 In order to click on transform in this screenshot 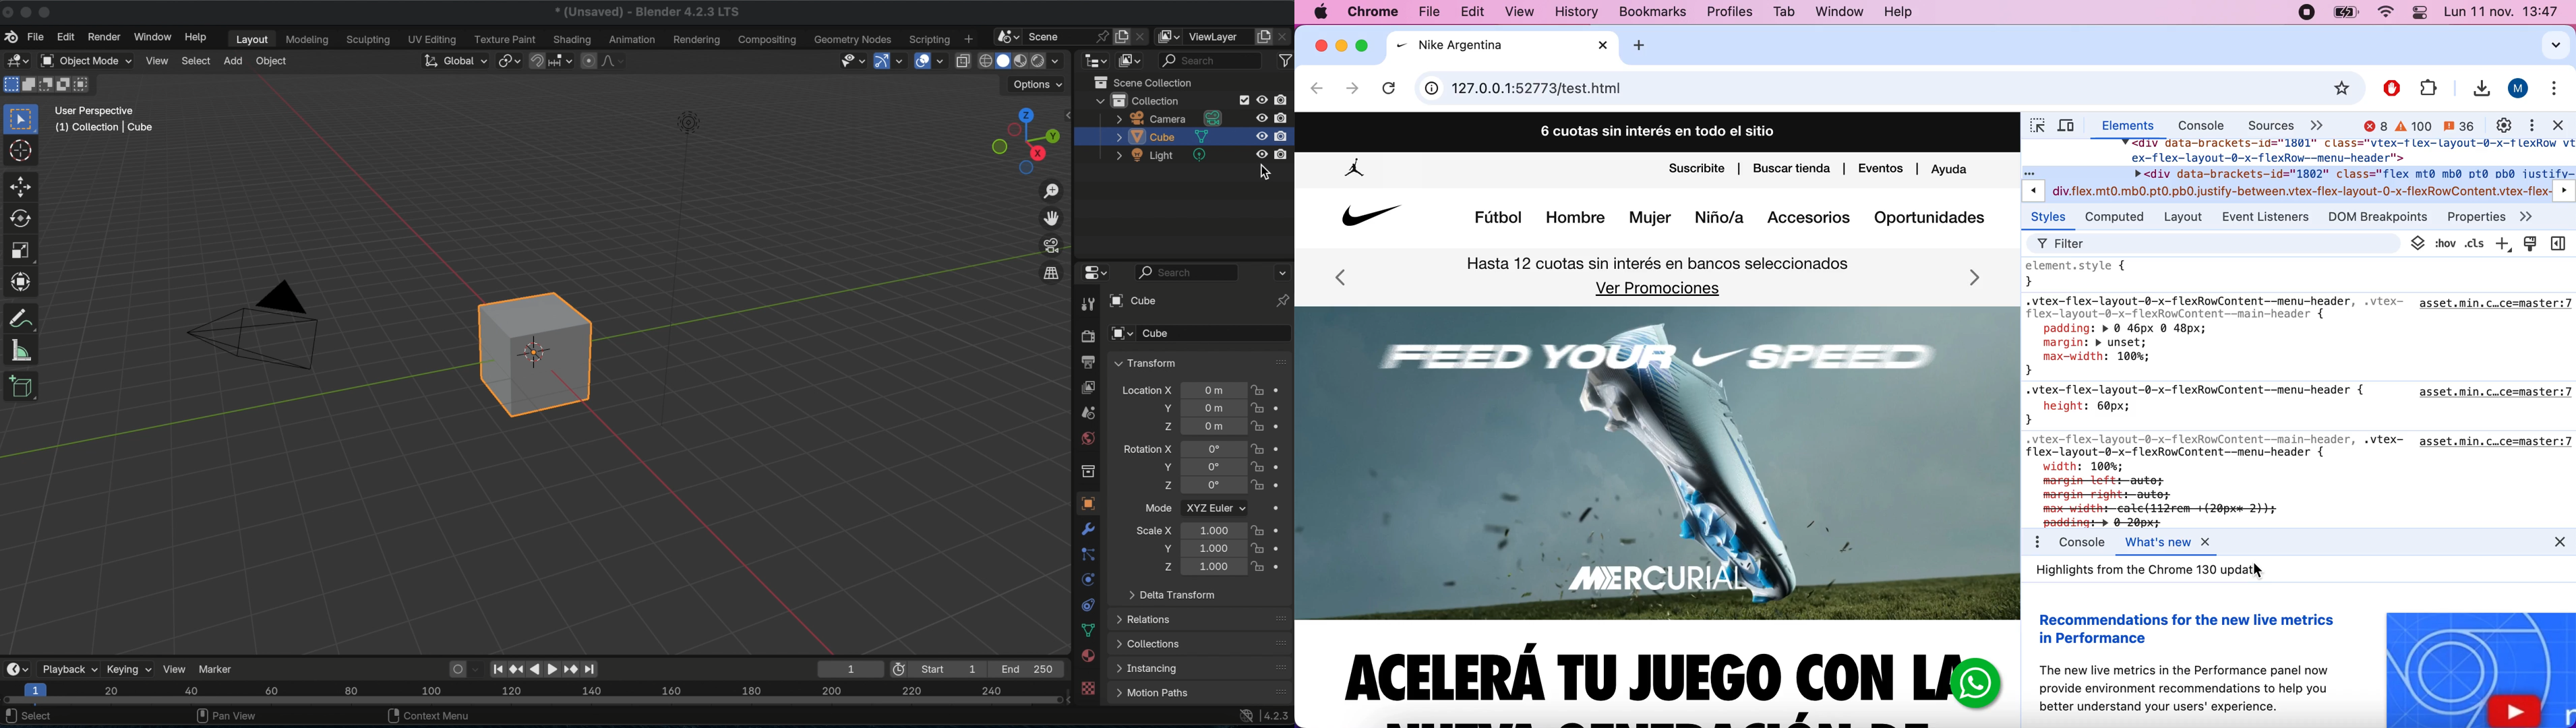, I will do `click(22, 280)`.